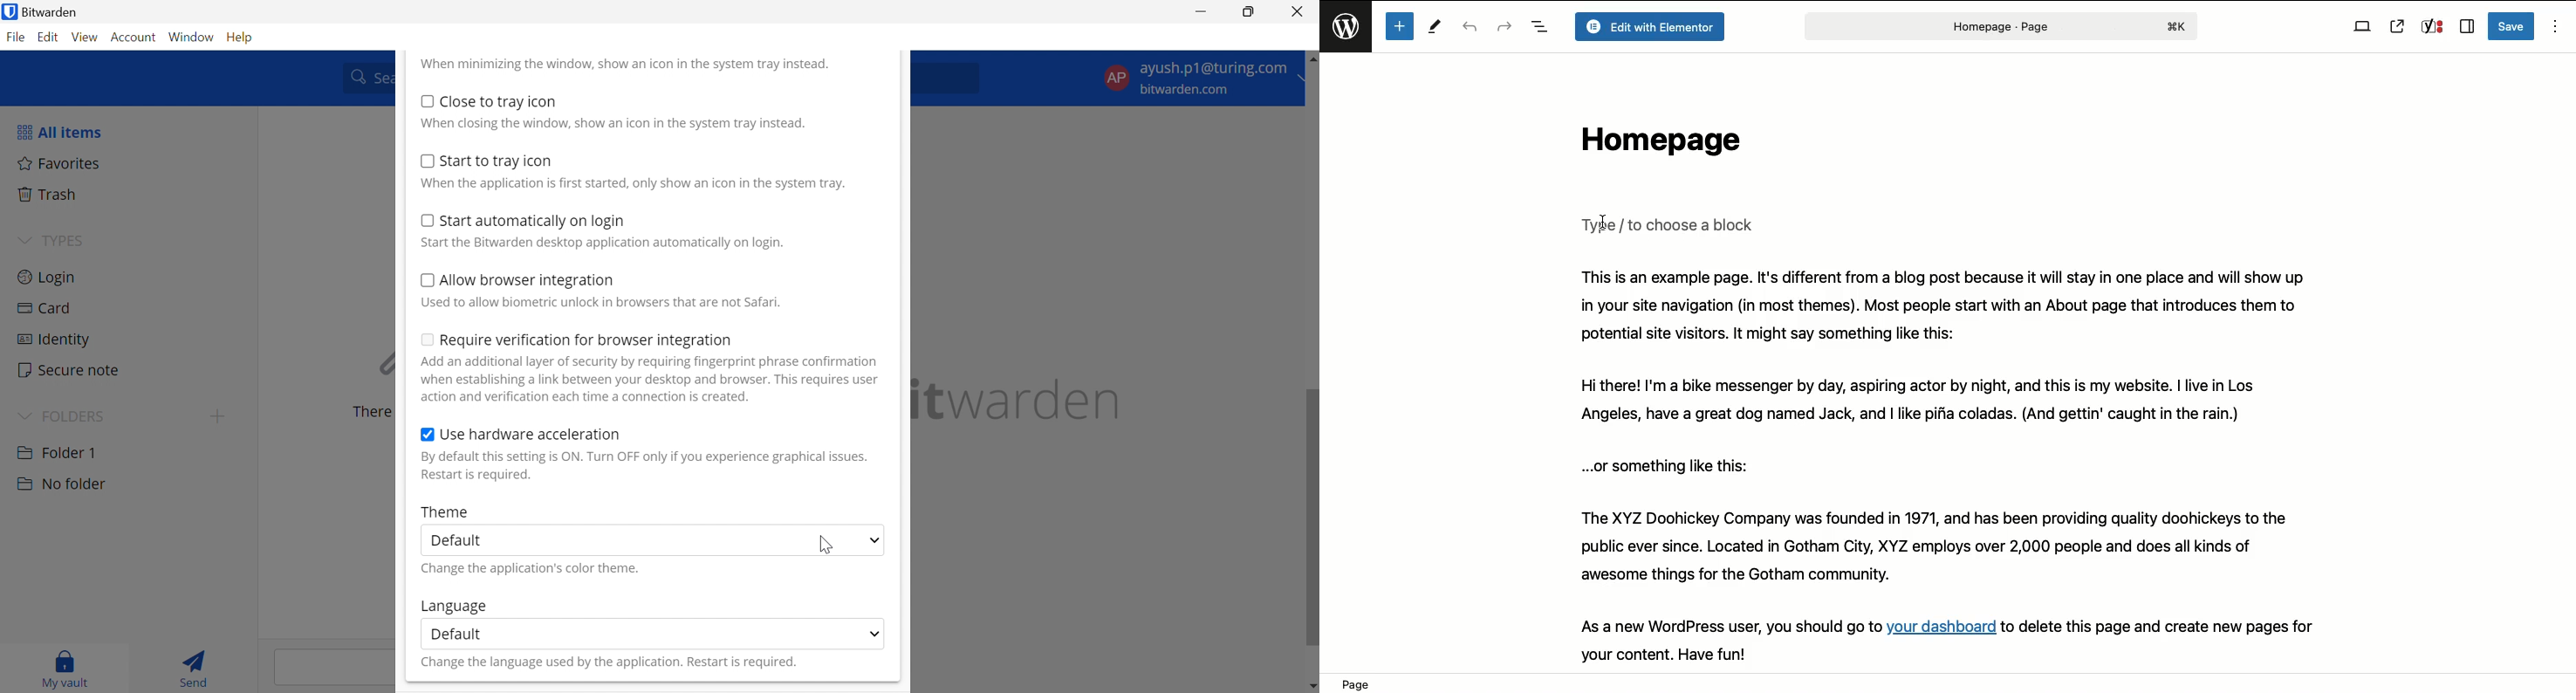 This screenshot has height=700, width=2576. I want to click on when establishing a link between your desktop and browser. This requires user, so click(651, 380).